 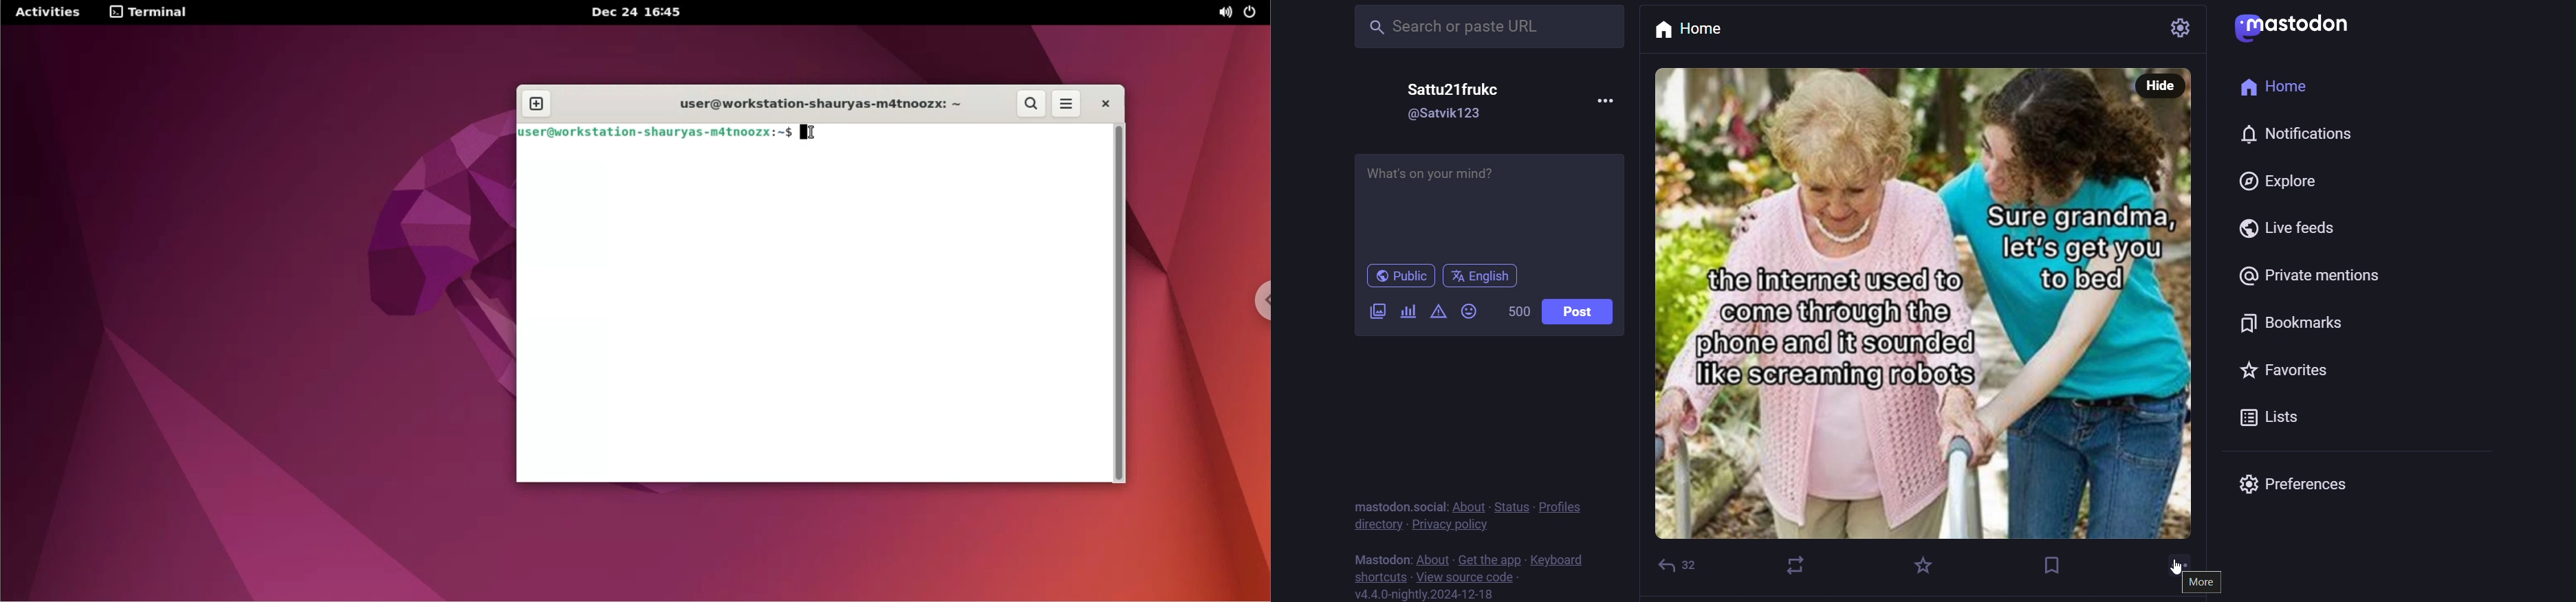 I want to click on bookmark, so click(x=2051, y=562).